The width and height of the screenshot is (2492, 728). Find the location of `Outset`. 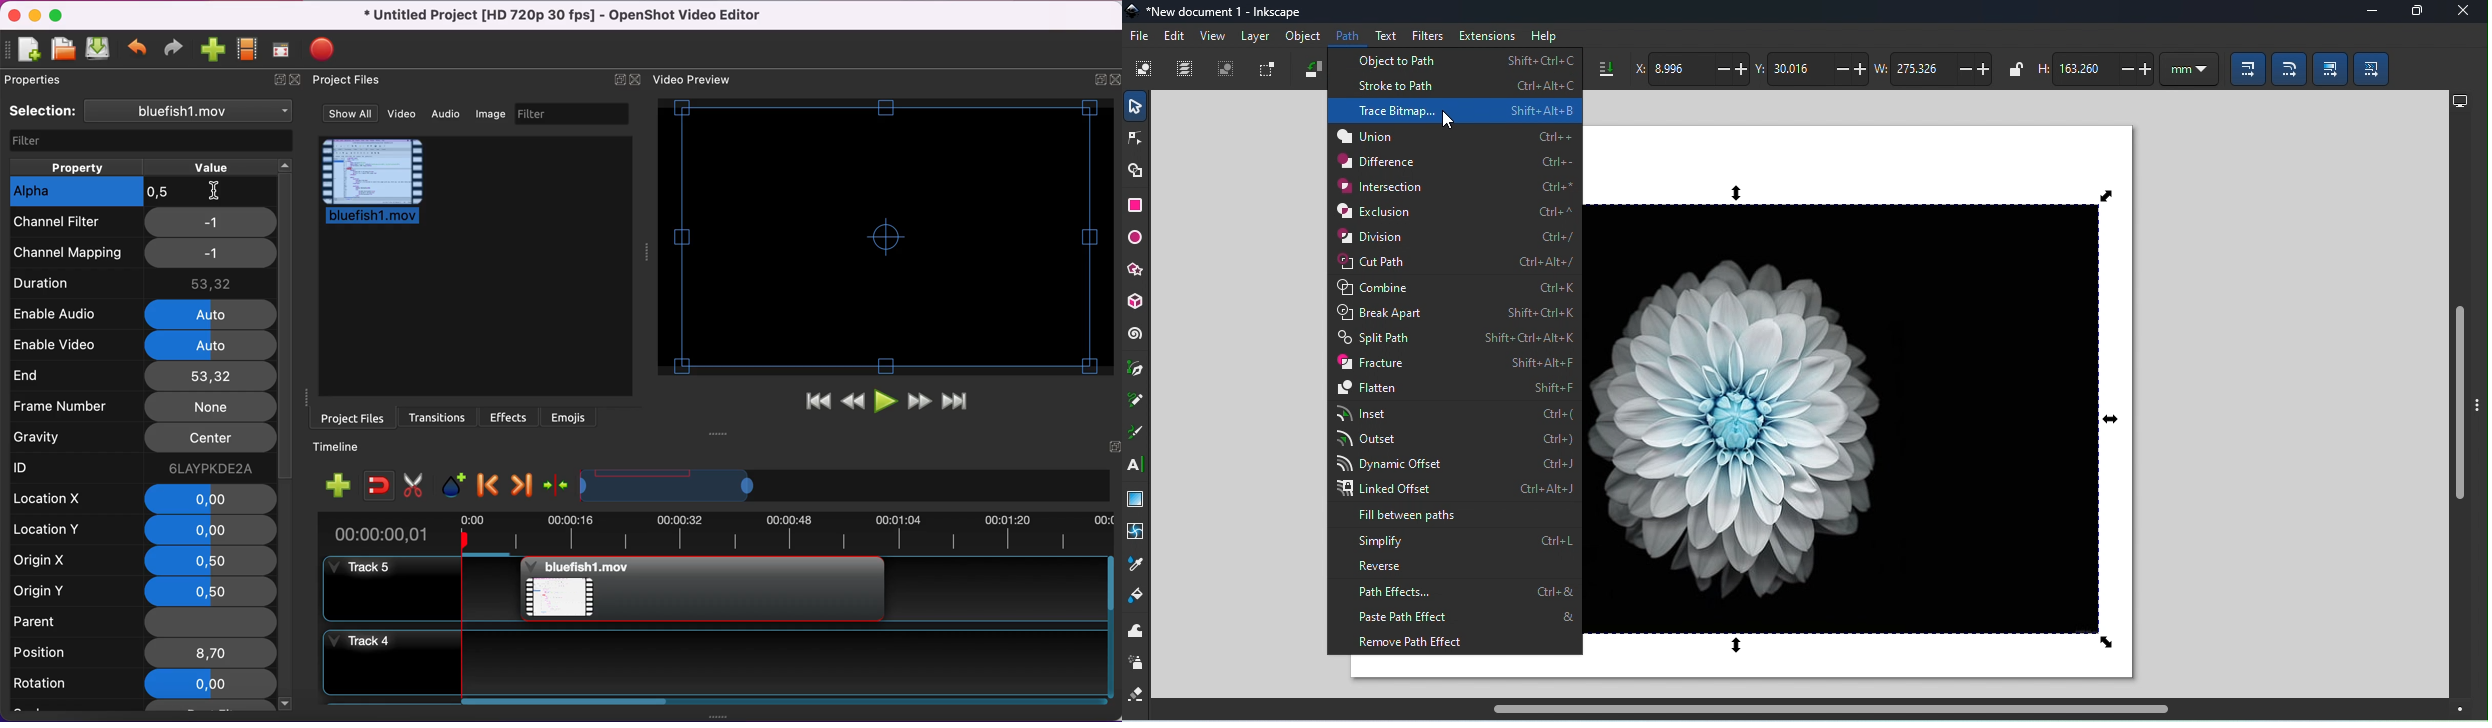

Outset is located at coordinates (1455, 436).